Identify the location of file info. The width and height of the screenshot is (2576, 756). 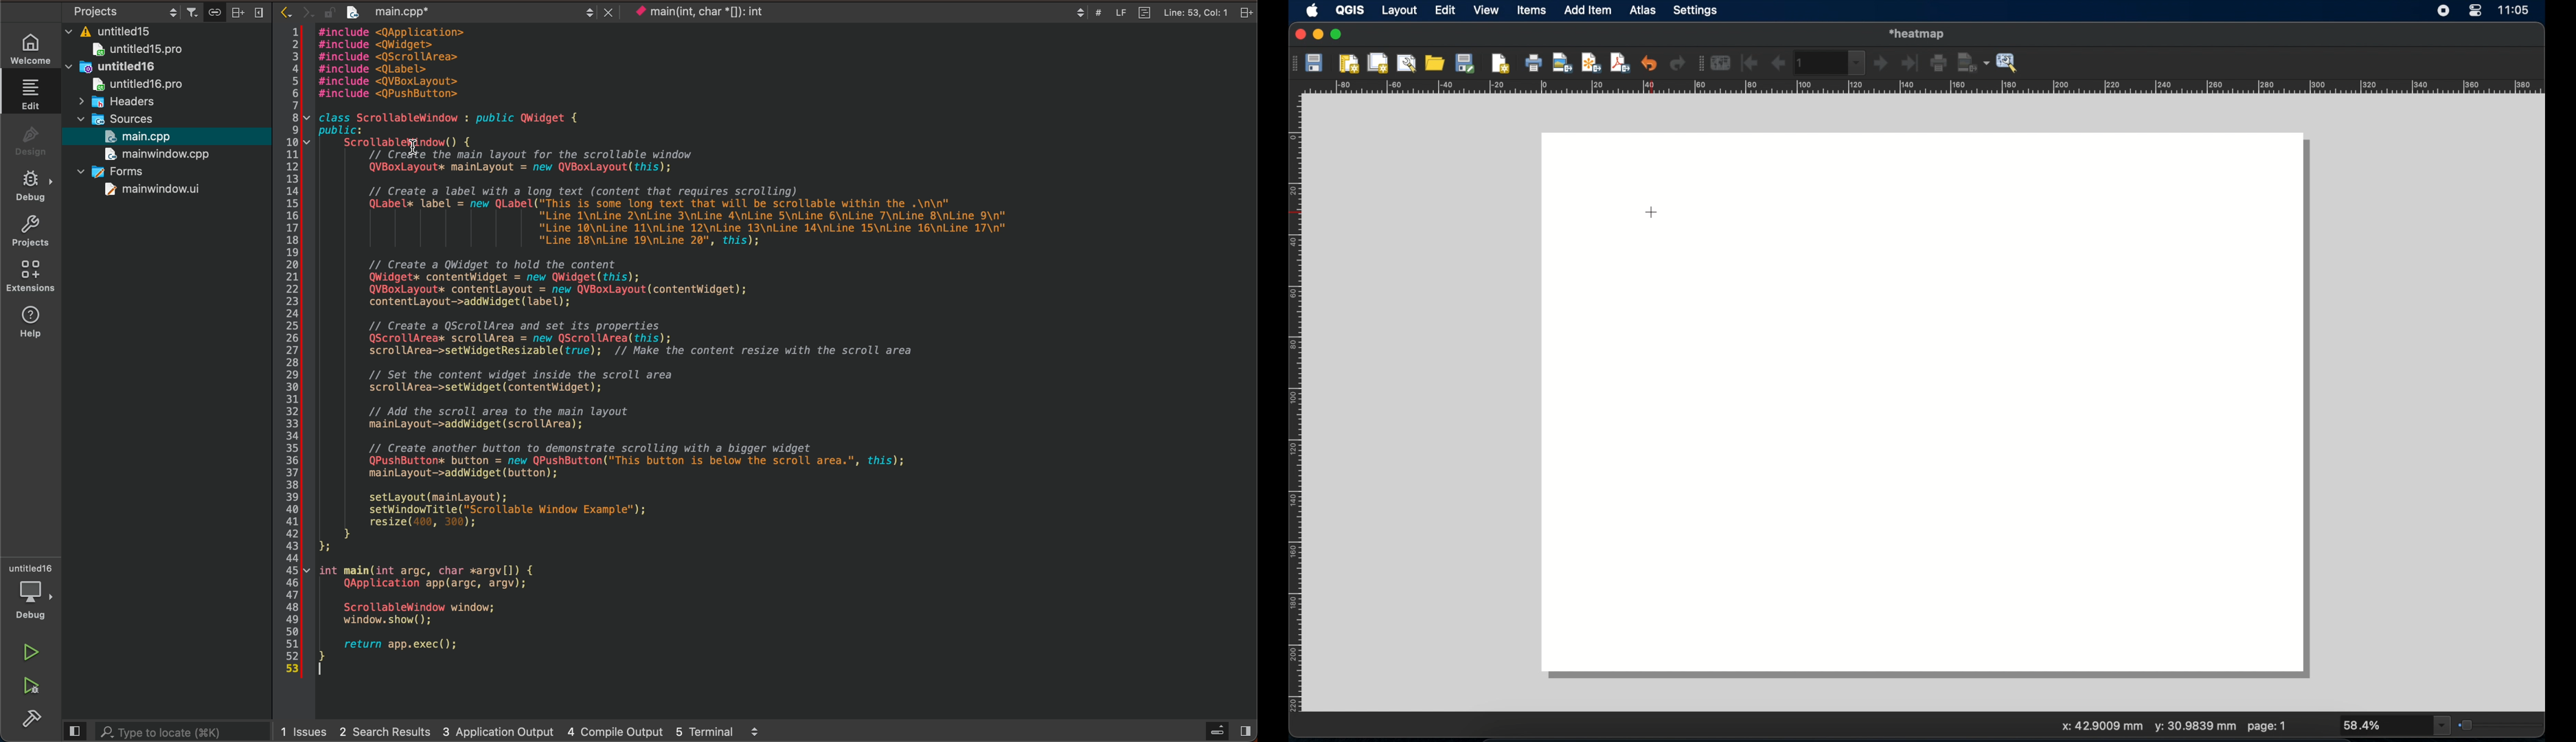
(1161, 13).